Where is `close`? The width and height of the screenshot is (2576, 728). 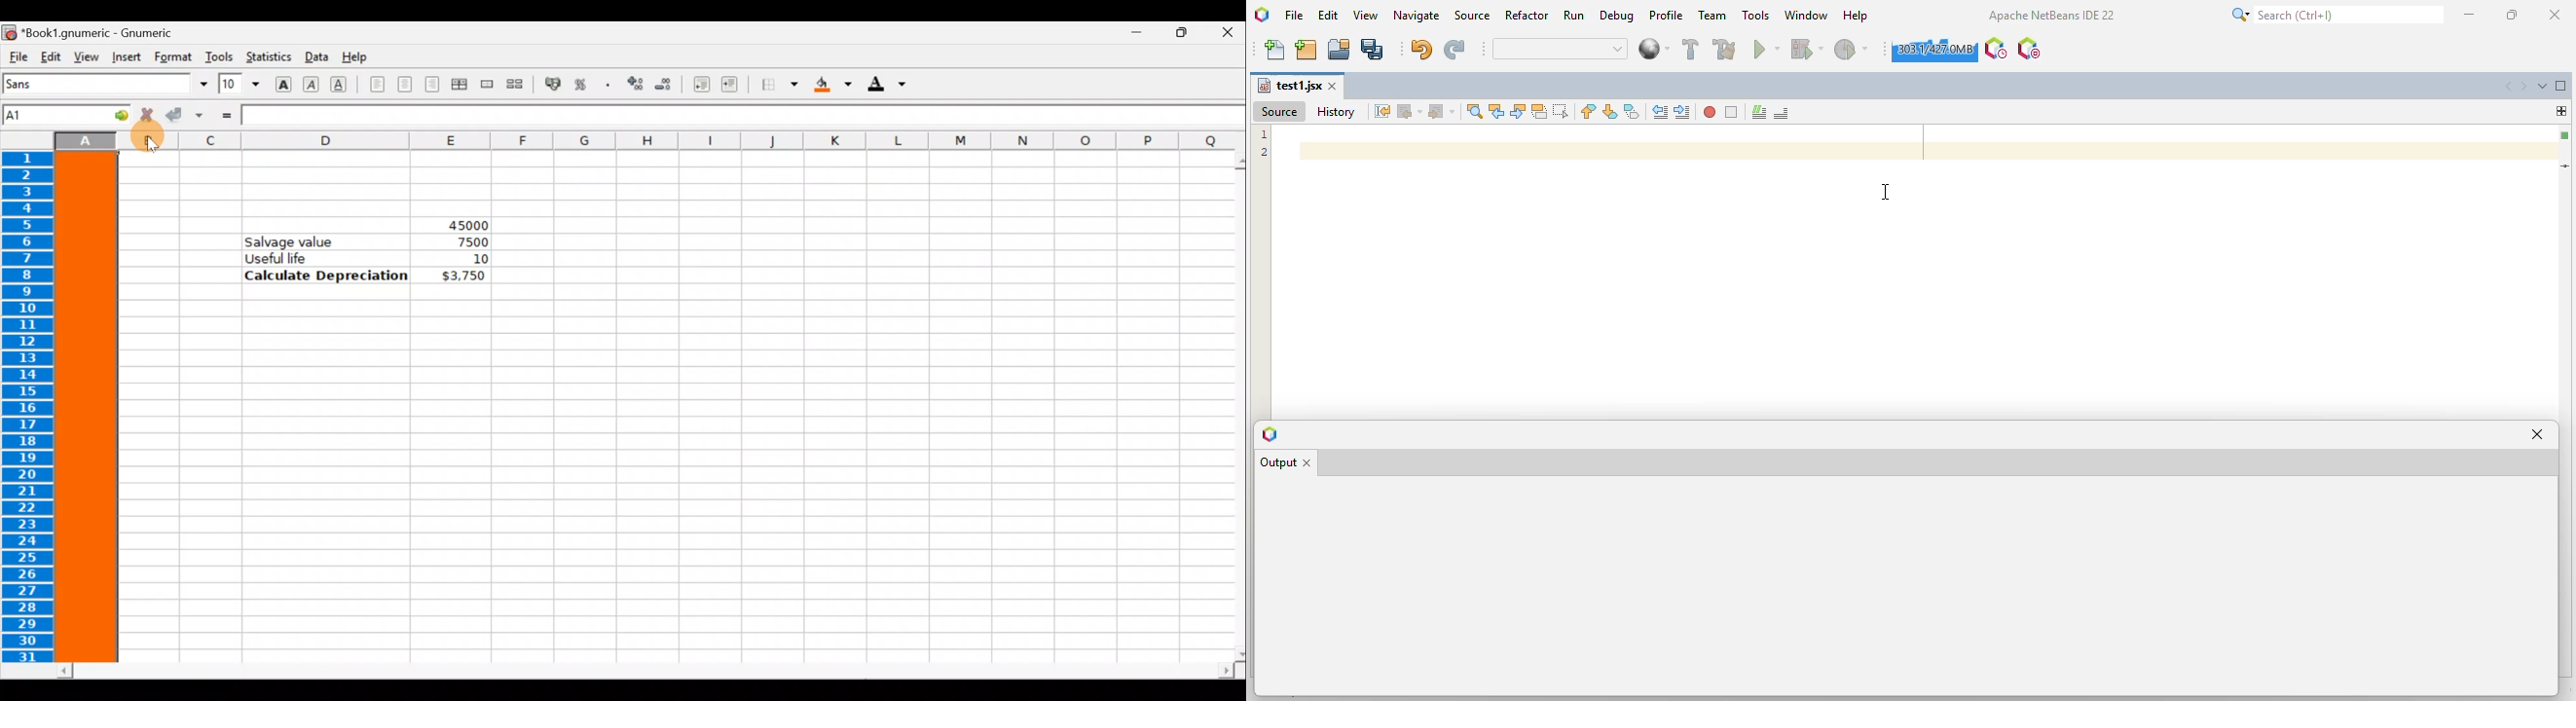
close is located at coordinates (2557, 15).